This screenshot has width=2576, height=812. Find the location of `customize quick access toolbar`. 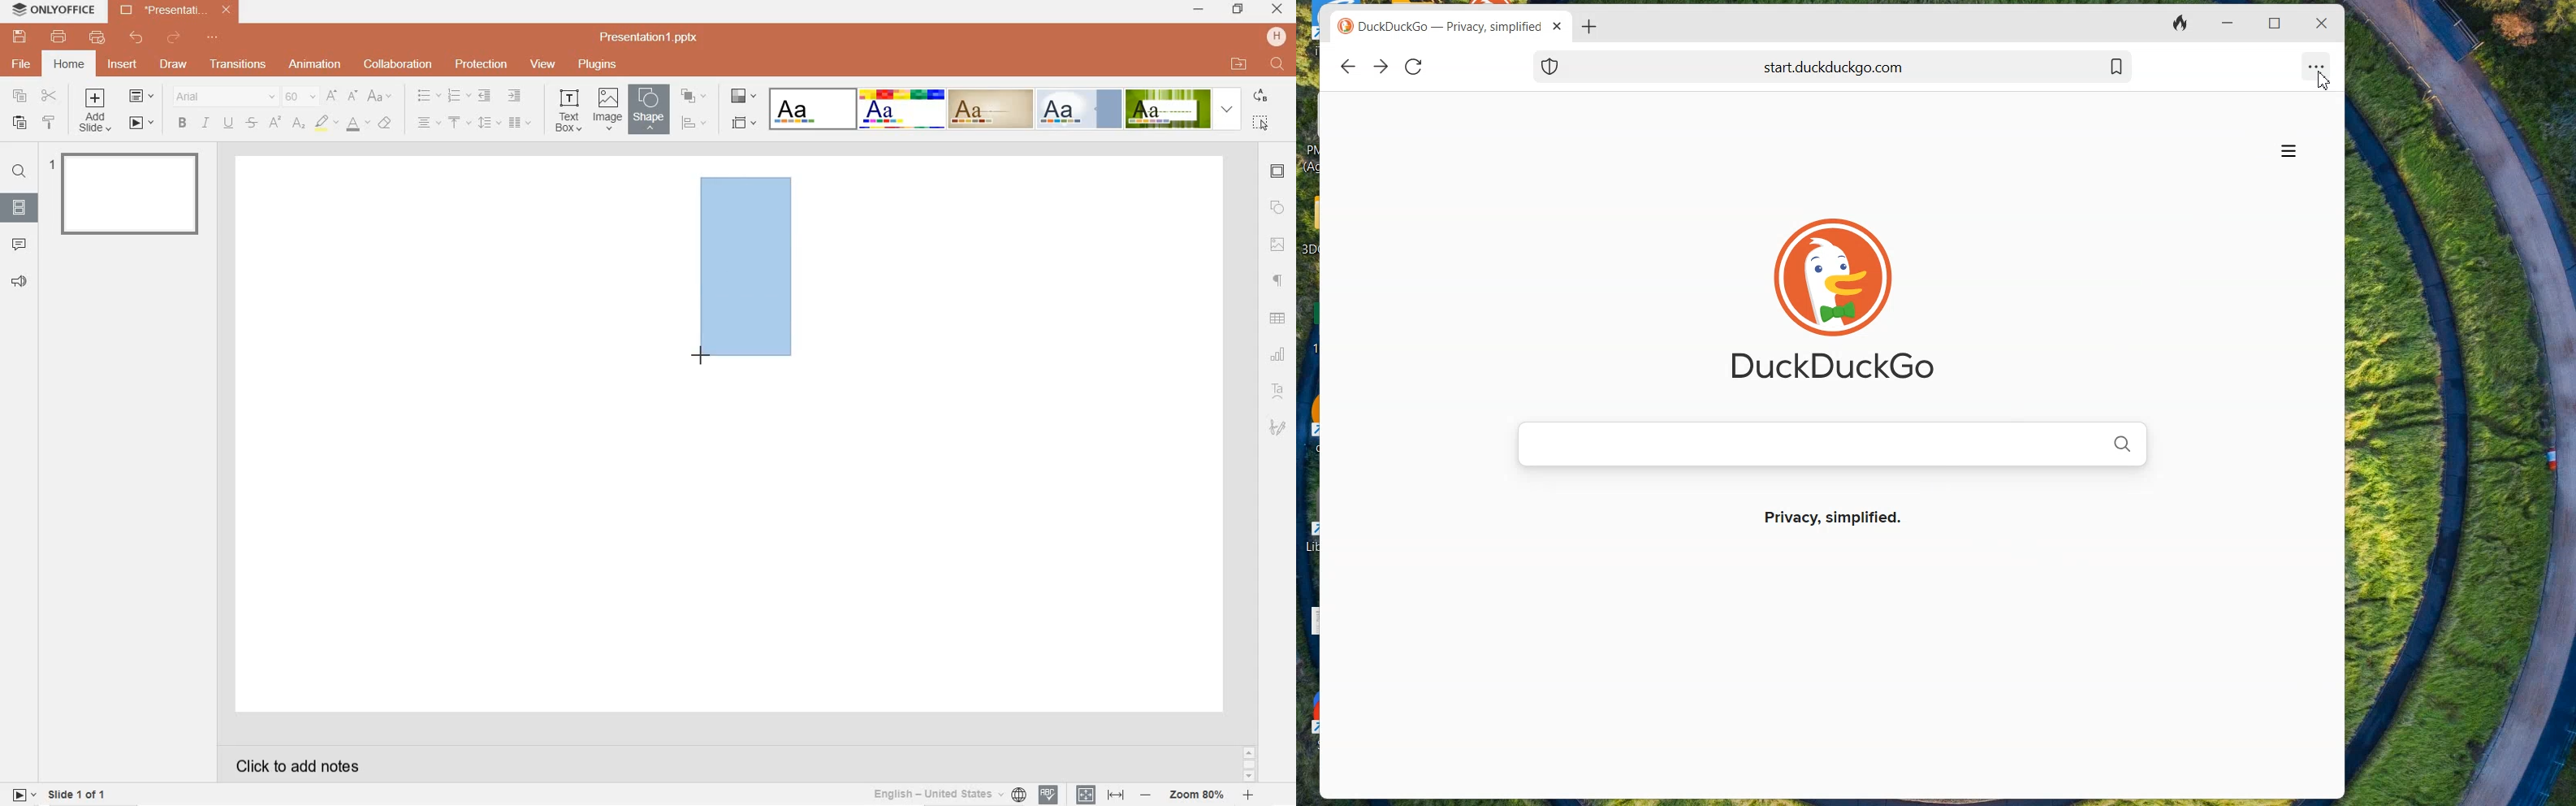

customize quick access toolbar is located at coordinates (216, 39).